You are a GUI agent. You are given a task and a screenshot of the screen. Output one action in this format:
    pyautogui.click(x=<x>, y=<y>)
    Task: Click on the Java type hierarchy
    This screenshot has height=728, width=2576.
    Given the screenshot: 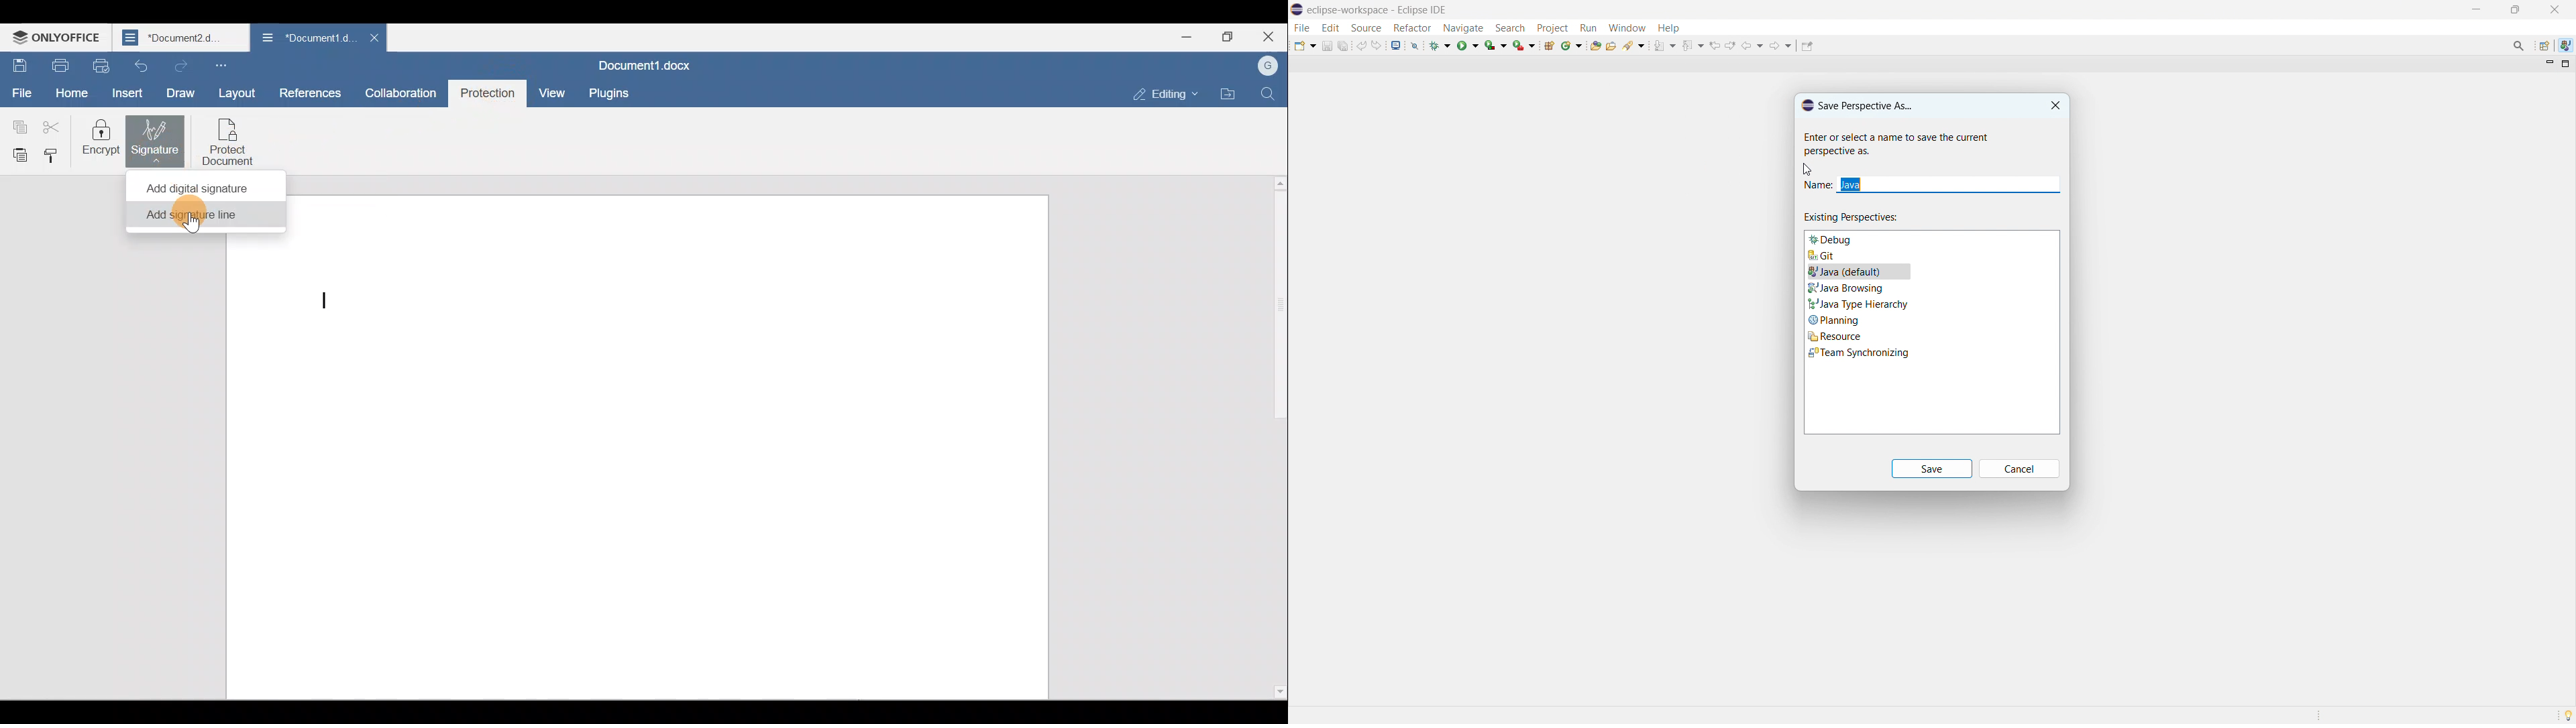 What is the action you would take?
    pyautogui.click(x=1931, y=304)
    